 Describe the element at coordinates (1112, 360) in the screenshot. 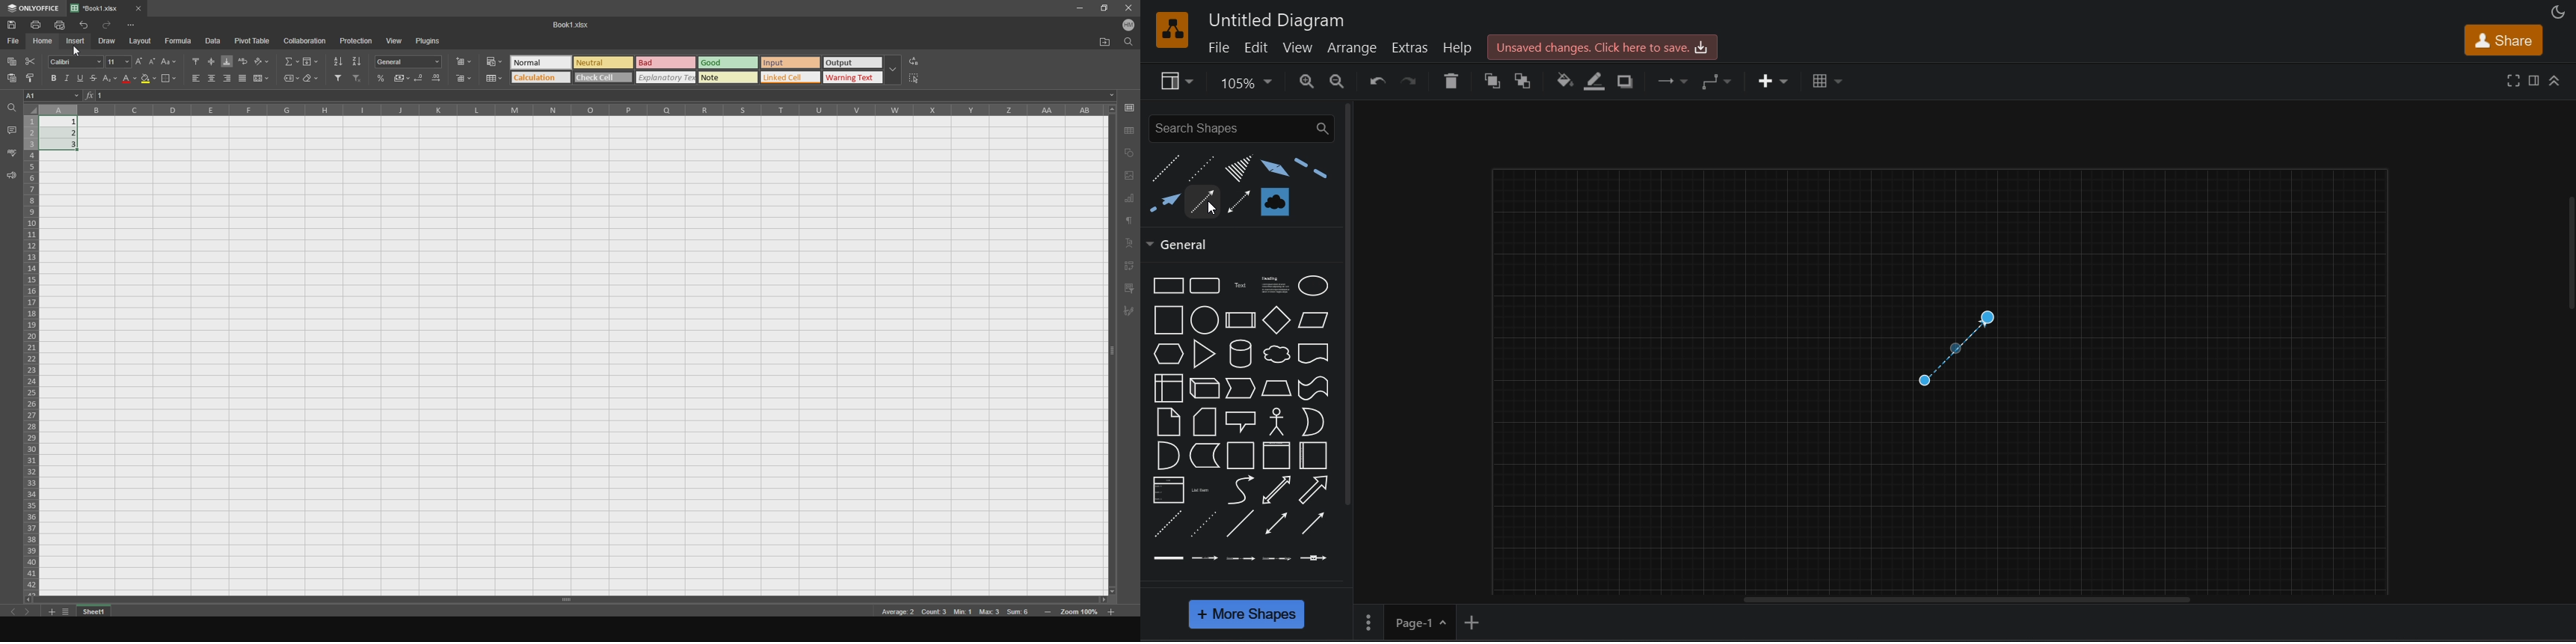

I see `vertical slider` at that location.